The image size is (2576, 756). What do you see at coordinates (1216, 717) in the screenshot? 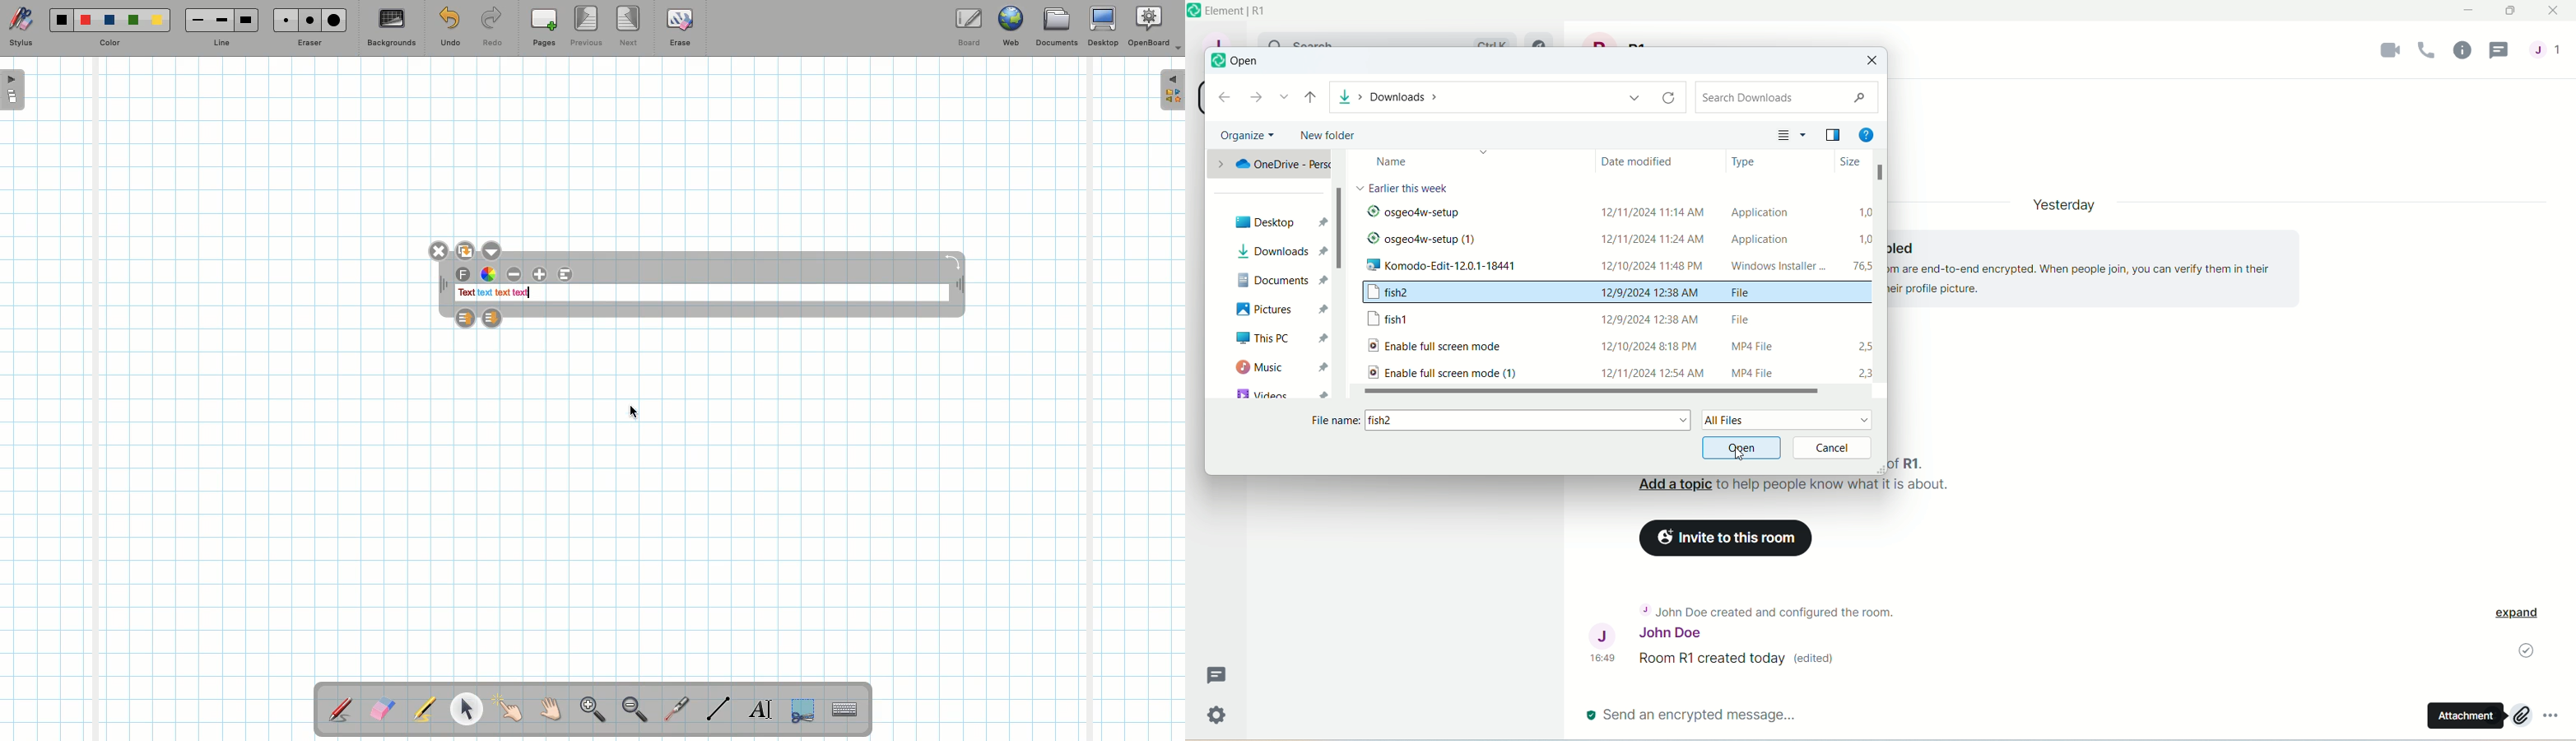
I see `Settings` at bounding box center [1216, 717].